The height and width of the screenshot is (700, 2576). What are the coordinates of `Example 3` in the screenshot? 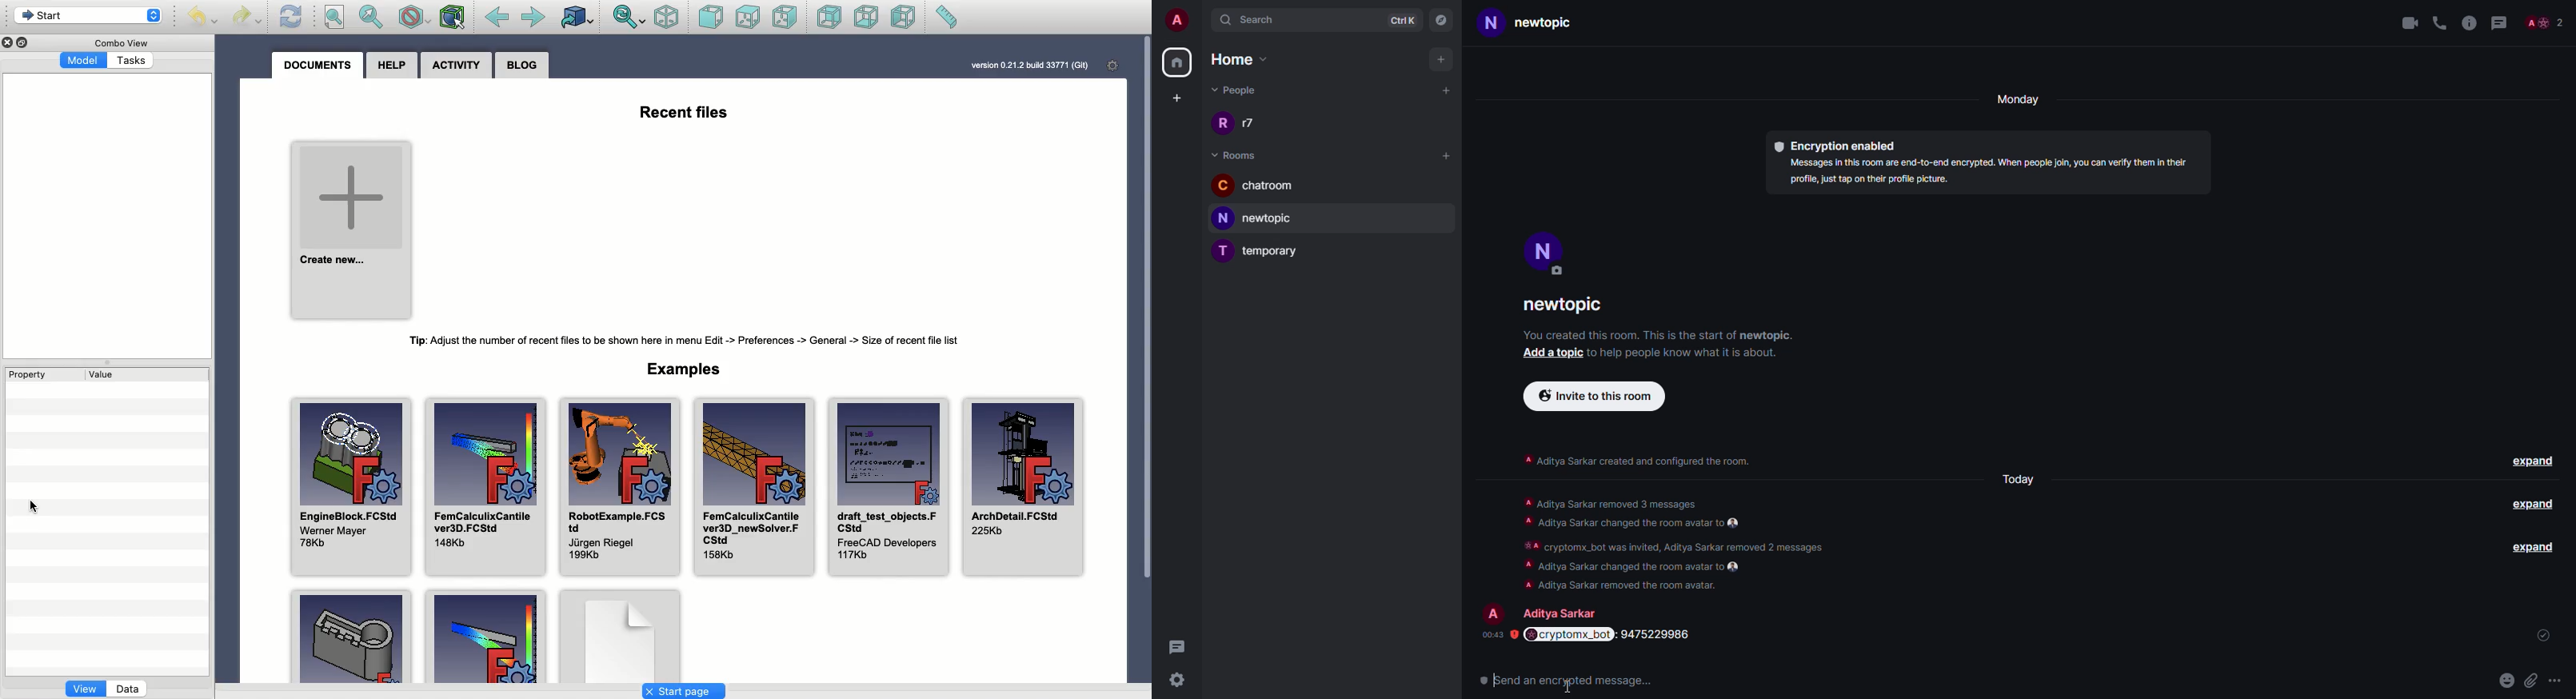 It's located at (621, 636).